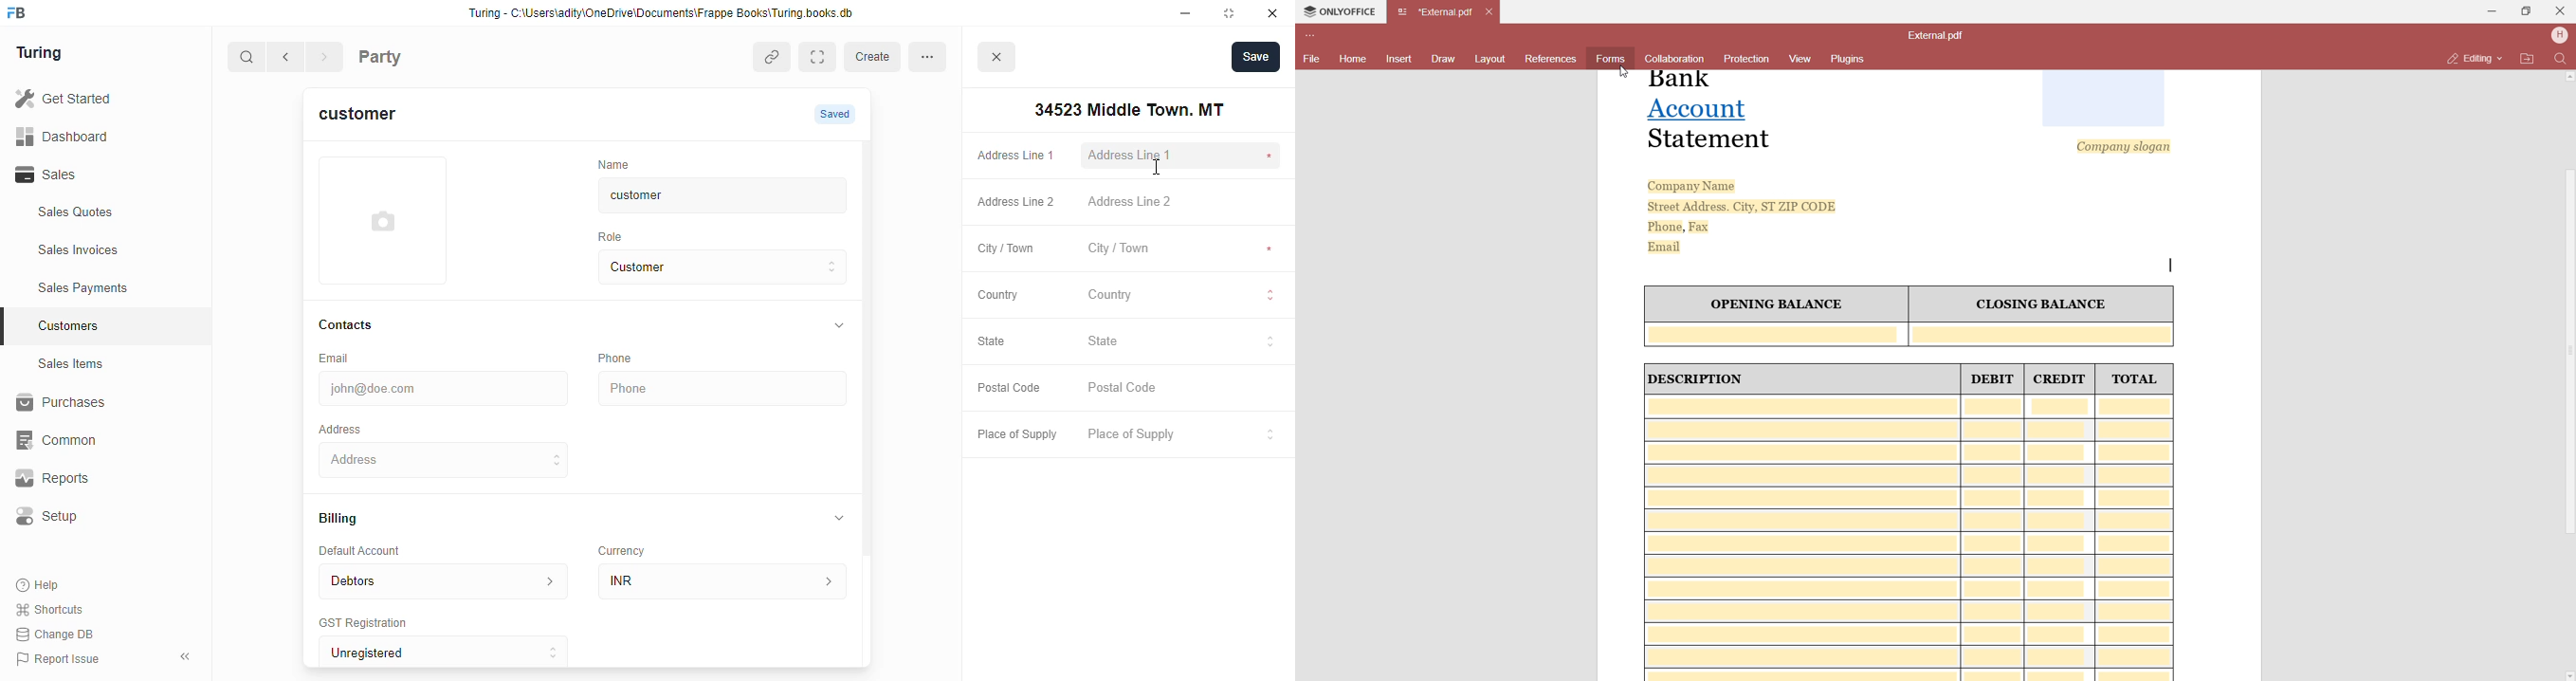 This screenshot has height=700, width=2576. What do you see at coordinates (185, 656) in the screenshot?
I see `collpase` at bounding box center [185, 656].